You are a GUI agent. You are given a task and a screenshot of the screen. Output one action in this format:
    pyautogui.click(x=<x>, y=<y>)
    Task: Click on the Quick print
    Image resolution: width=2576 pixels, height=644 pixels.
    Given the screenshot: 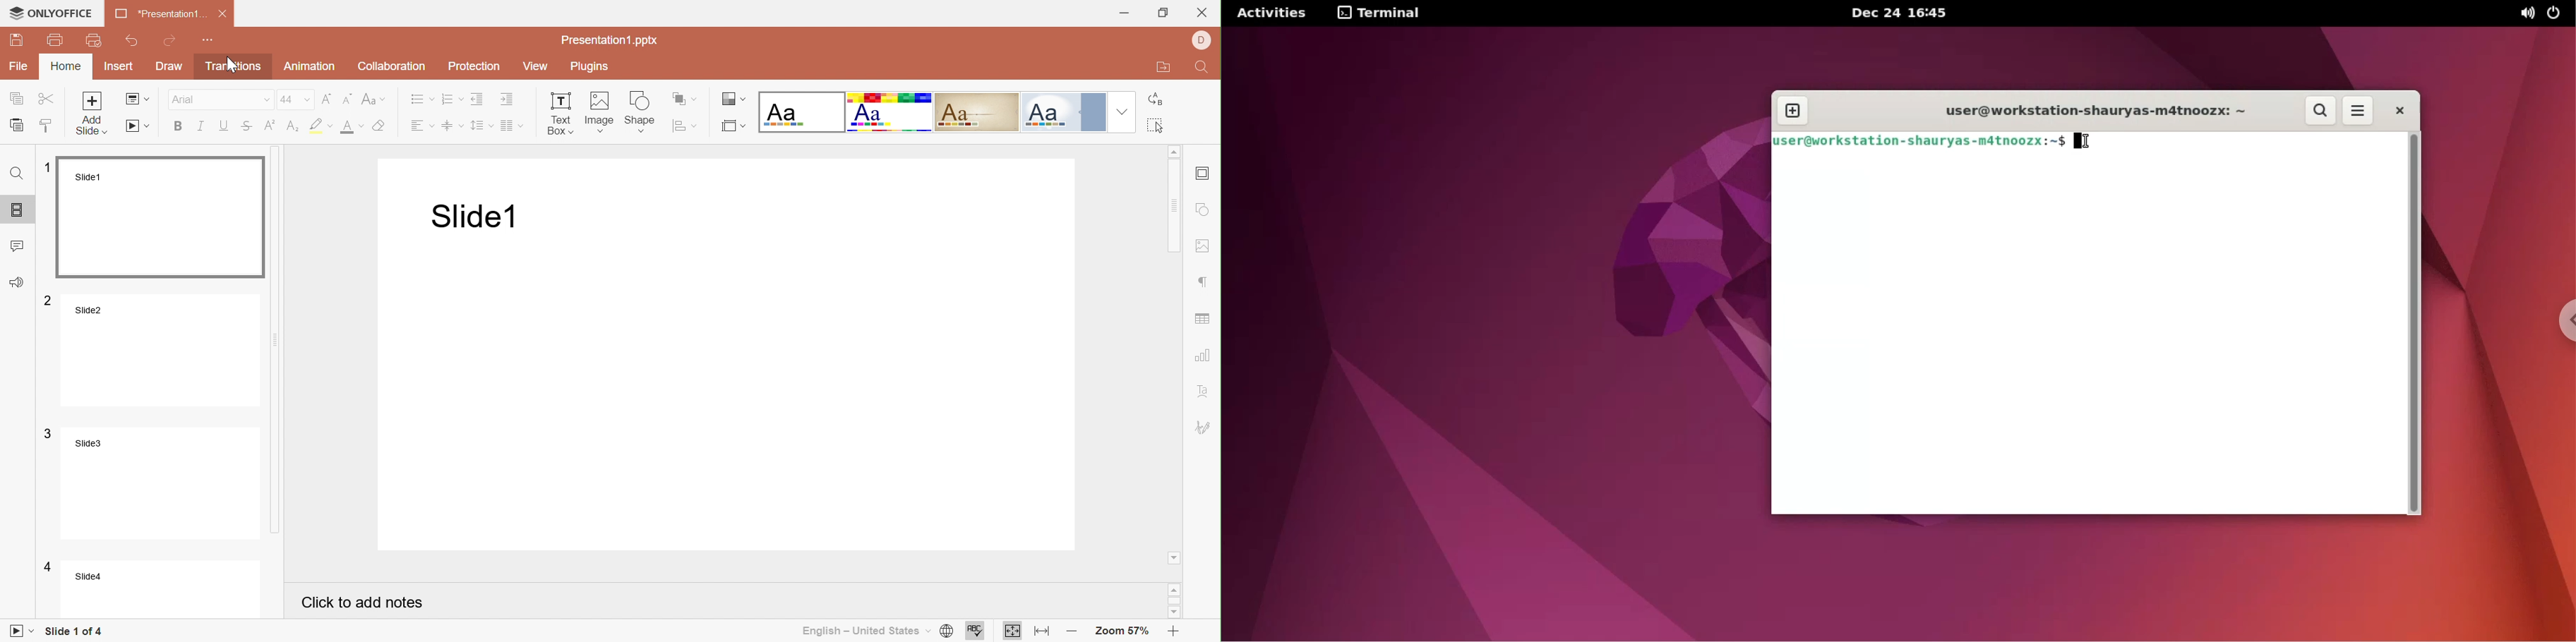 What is the action you would take?
    pyautogui.click(x=94, y=40)
    